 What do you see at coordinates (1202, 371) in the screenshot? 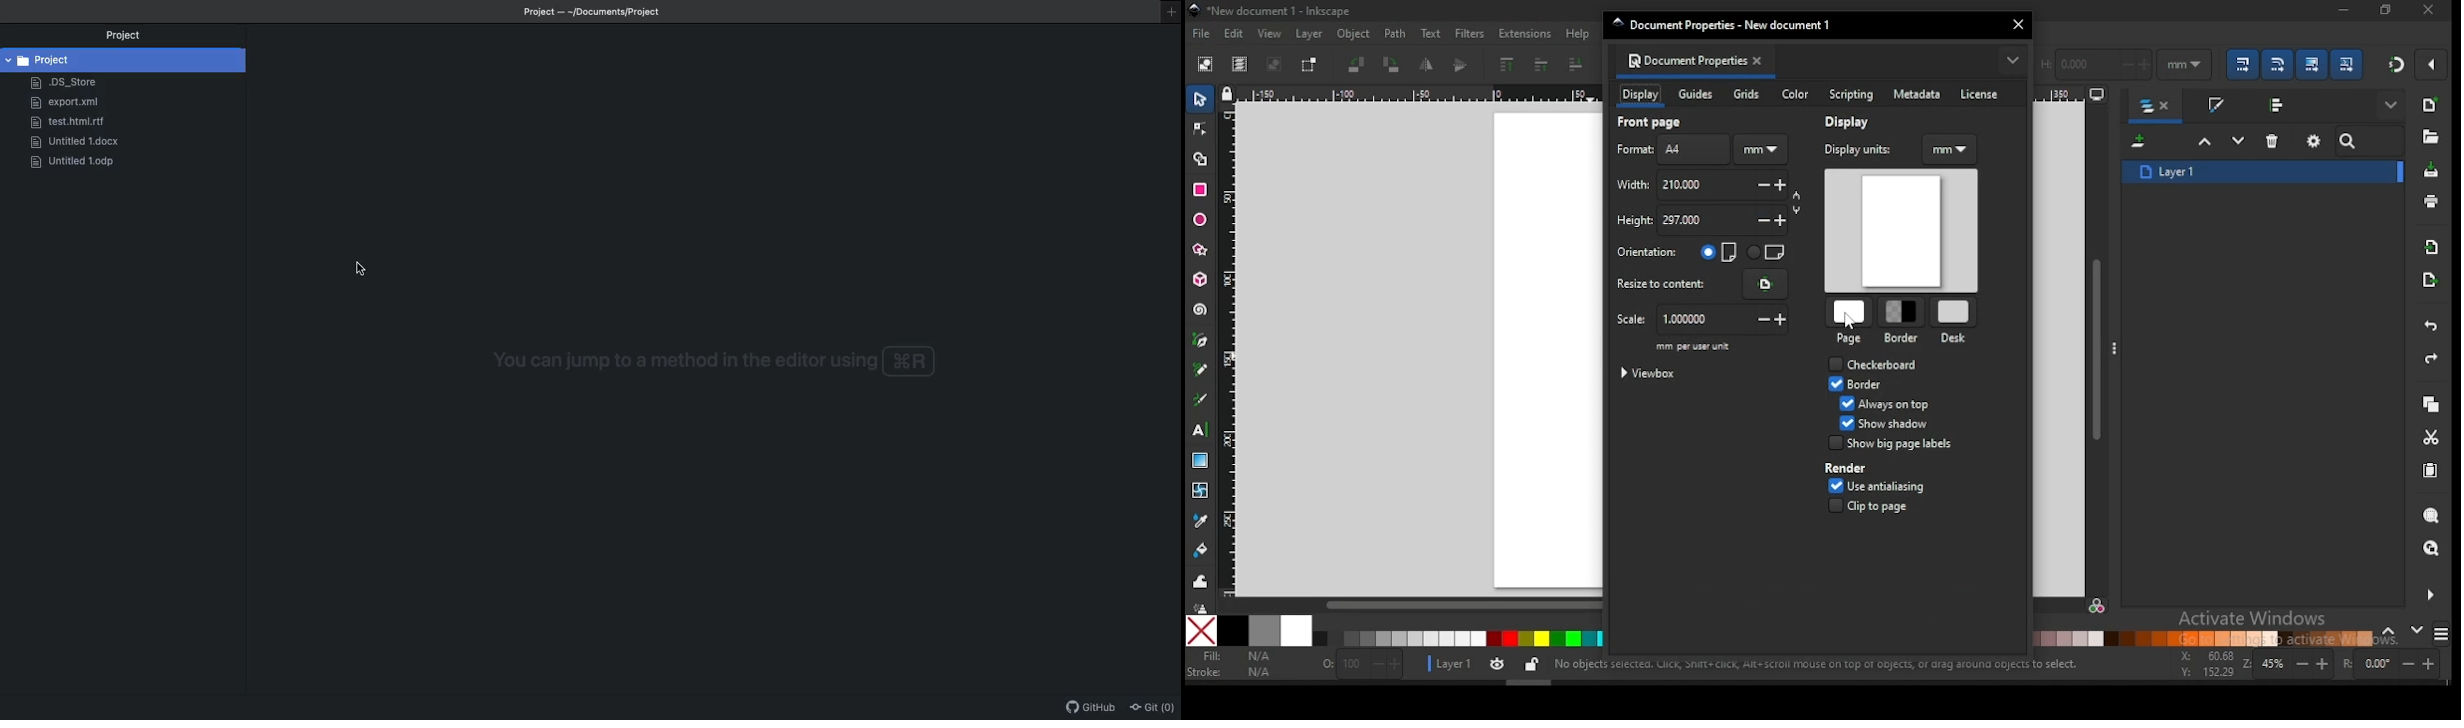
I see `pencil tool` at bounding box center [1202, 371].